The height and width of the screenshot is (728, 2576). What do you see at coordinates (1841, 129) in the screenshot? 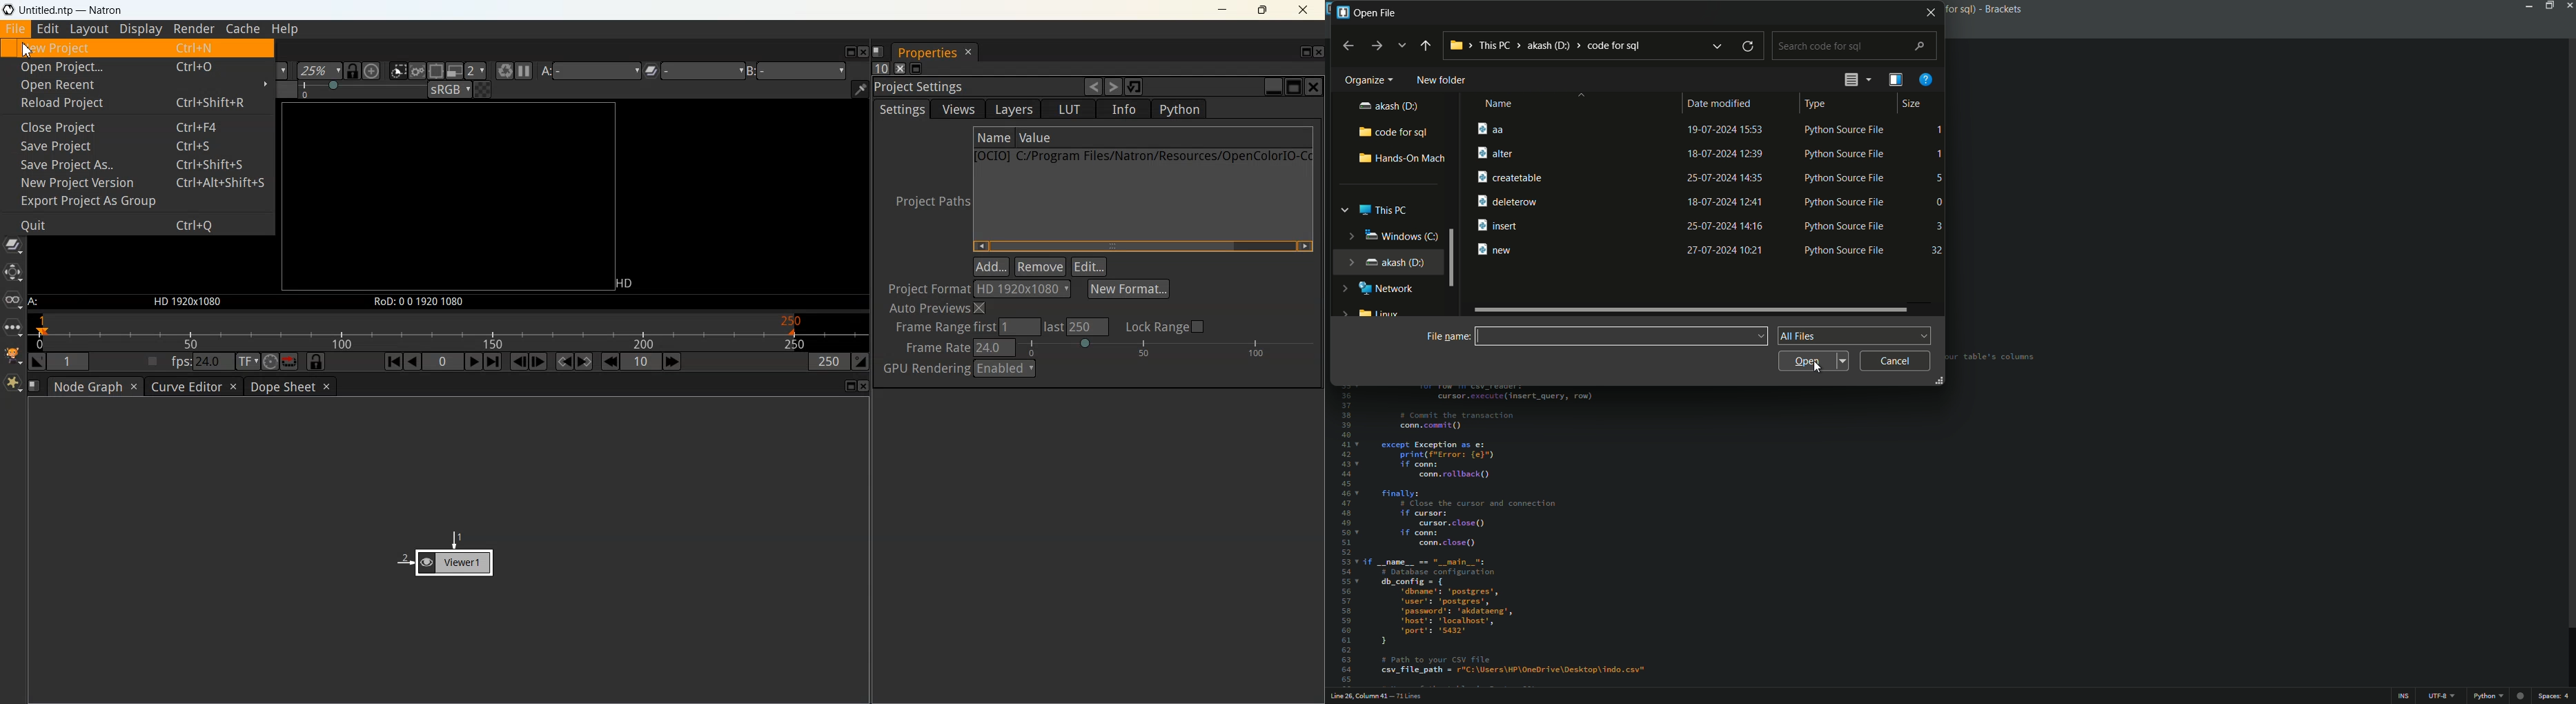
I see `Python Source File` at bounding box center [1841, 129].